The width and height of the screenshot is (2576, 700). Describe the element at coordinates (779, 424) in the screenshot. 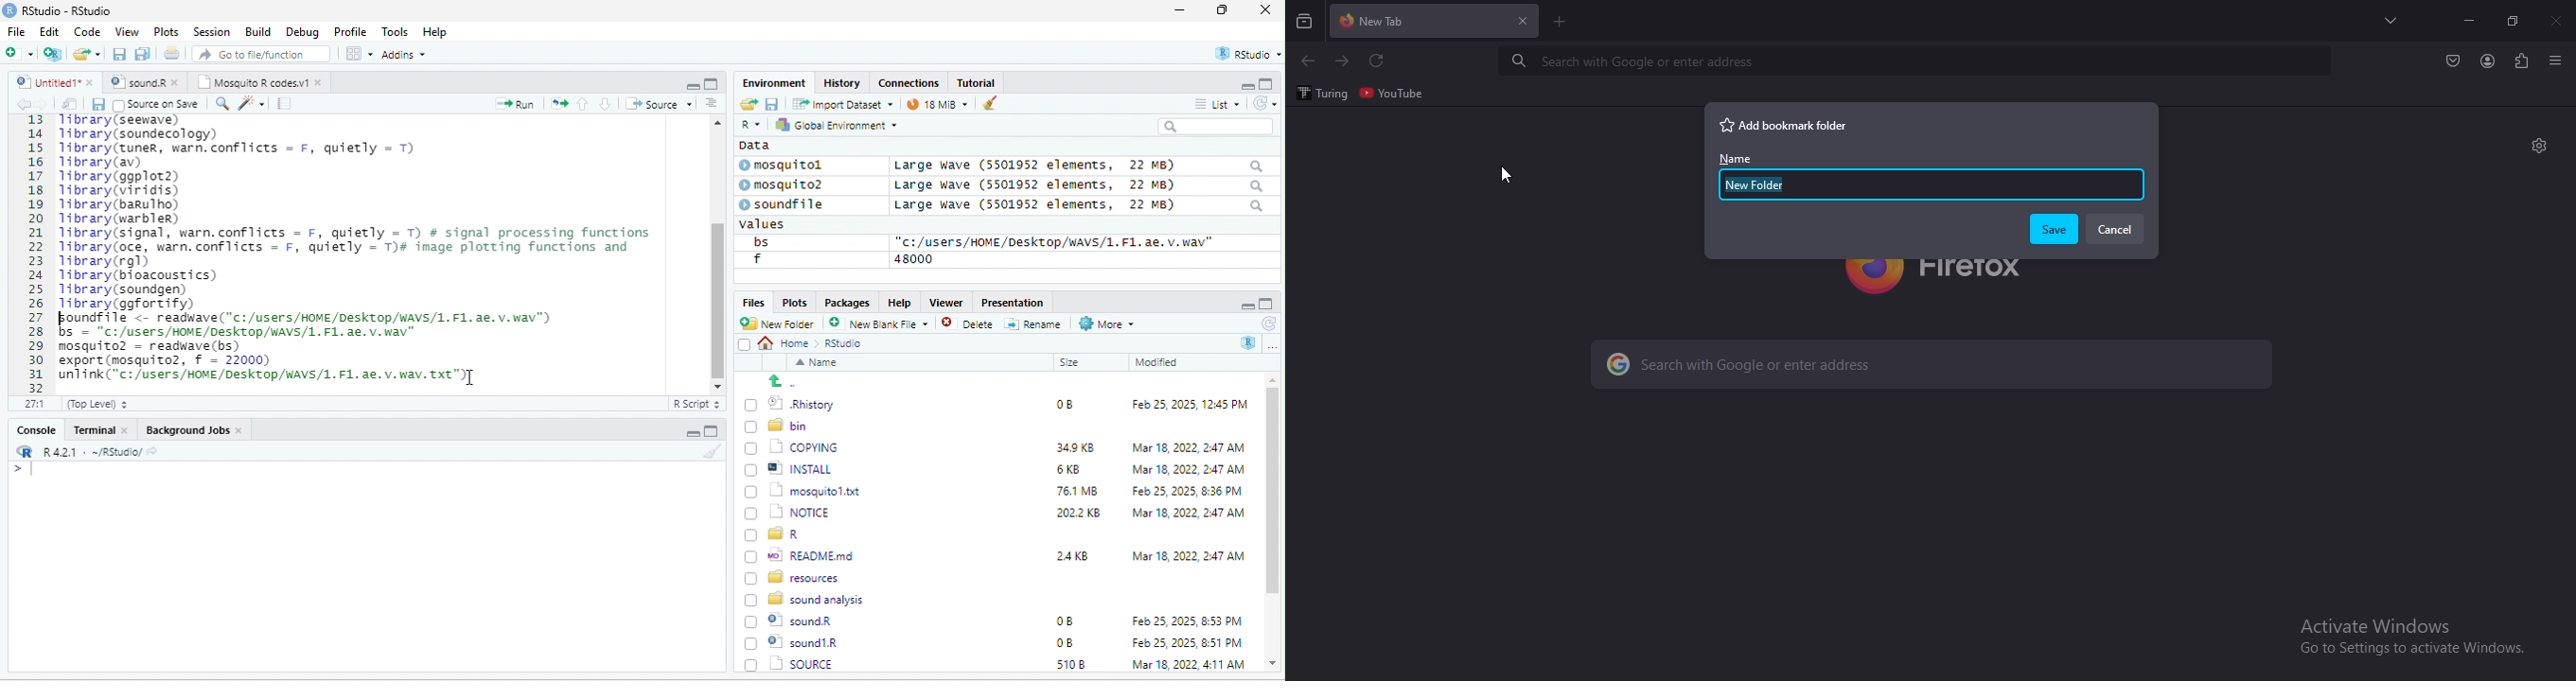

I see `Ld bin` at that location.